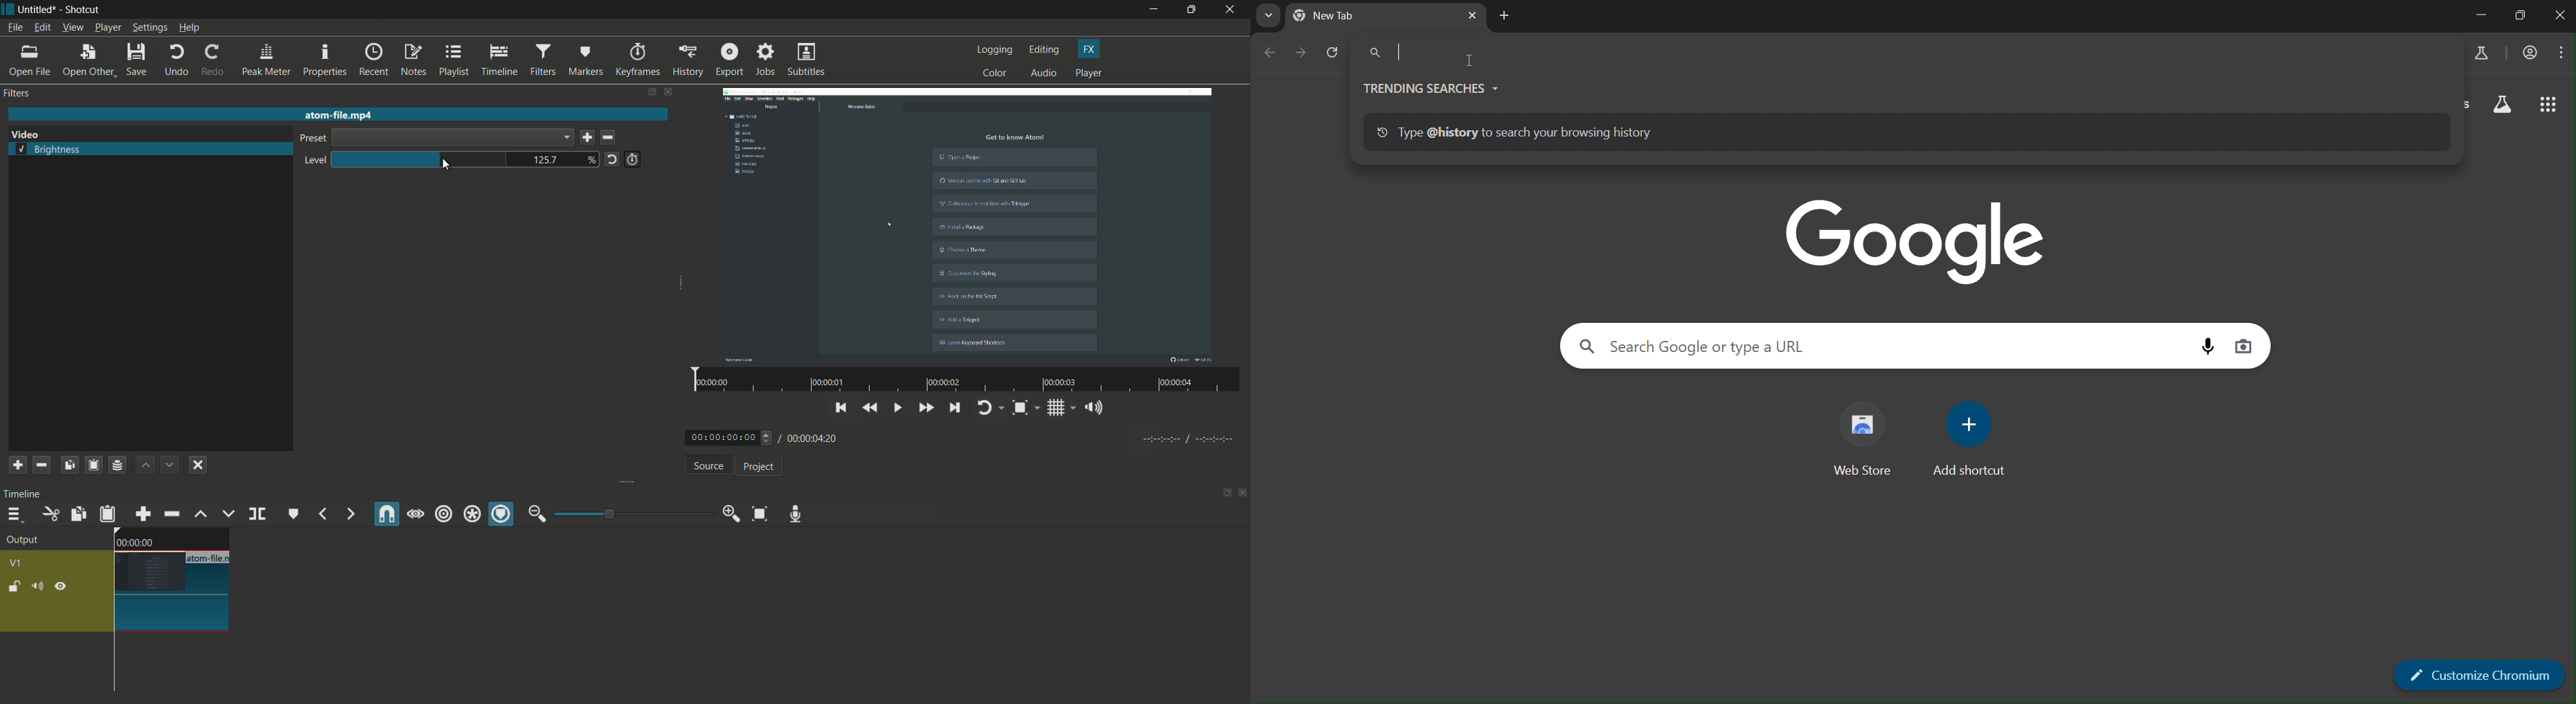 The height and width of the screenshot is (728, 2576). I want to click on ripple markers, so click(502, 515).